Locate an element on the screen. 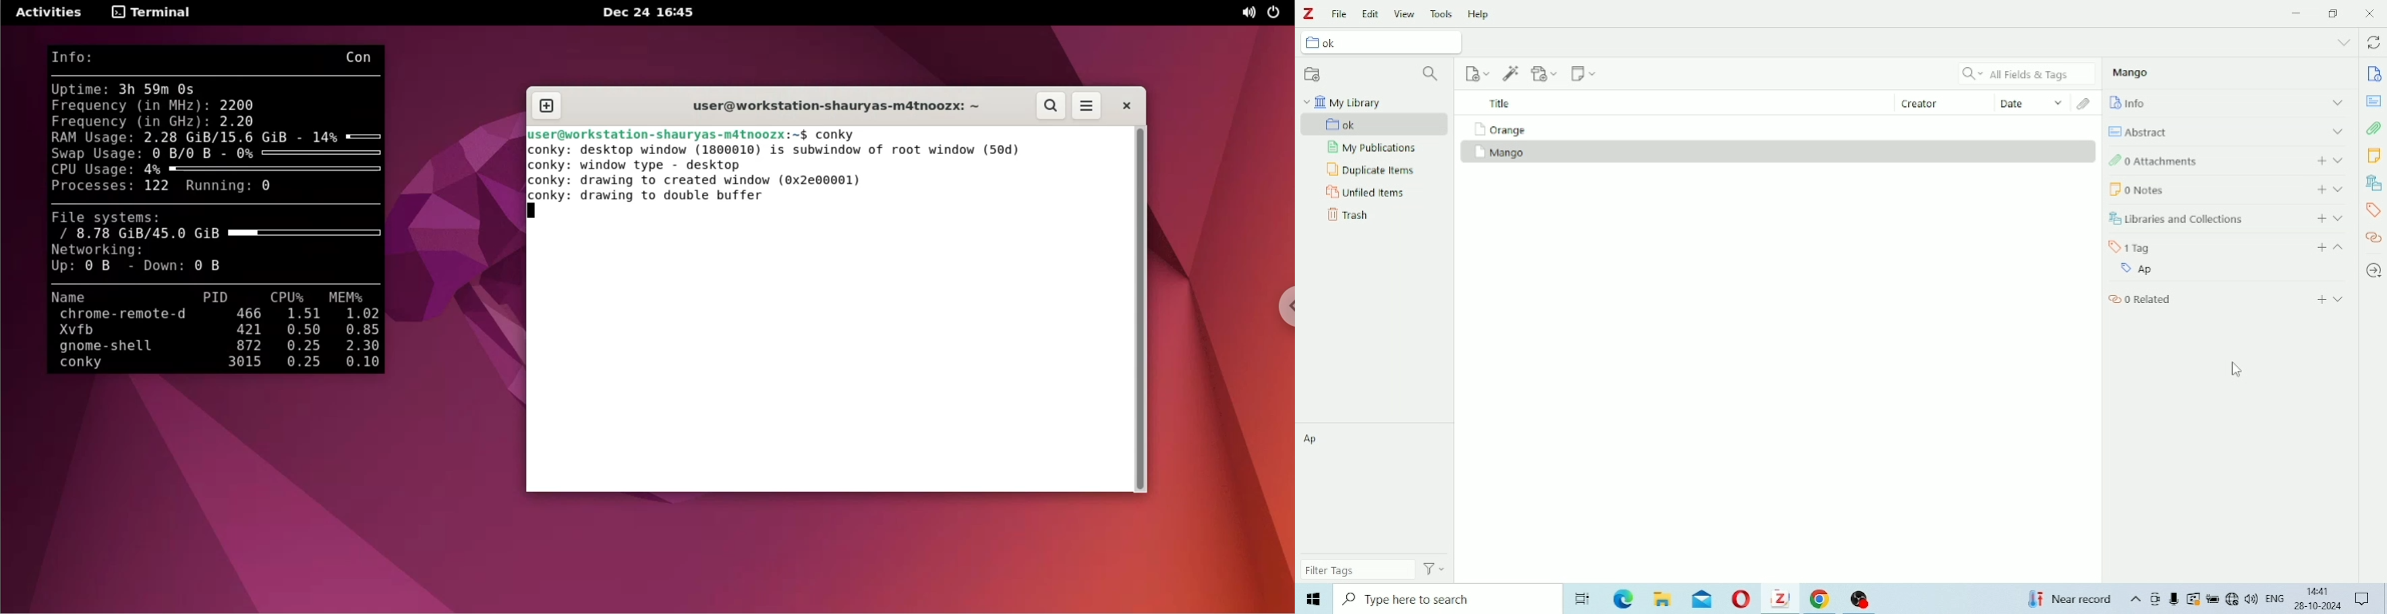  Tools is located at coordinates (1442, 15).